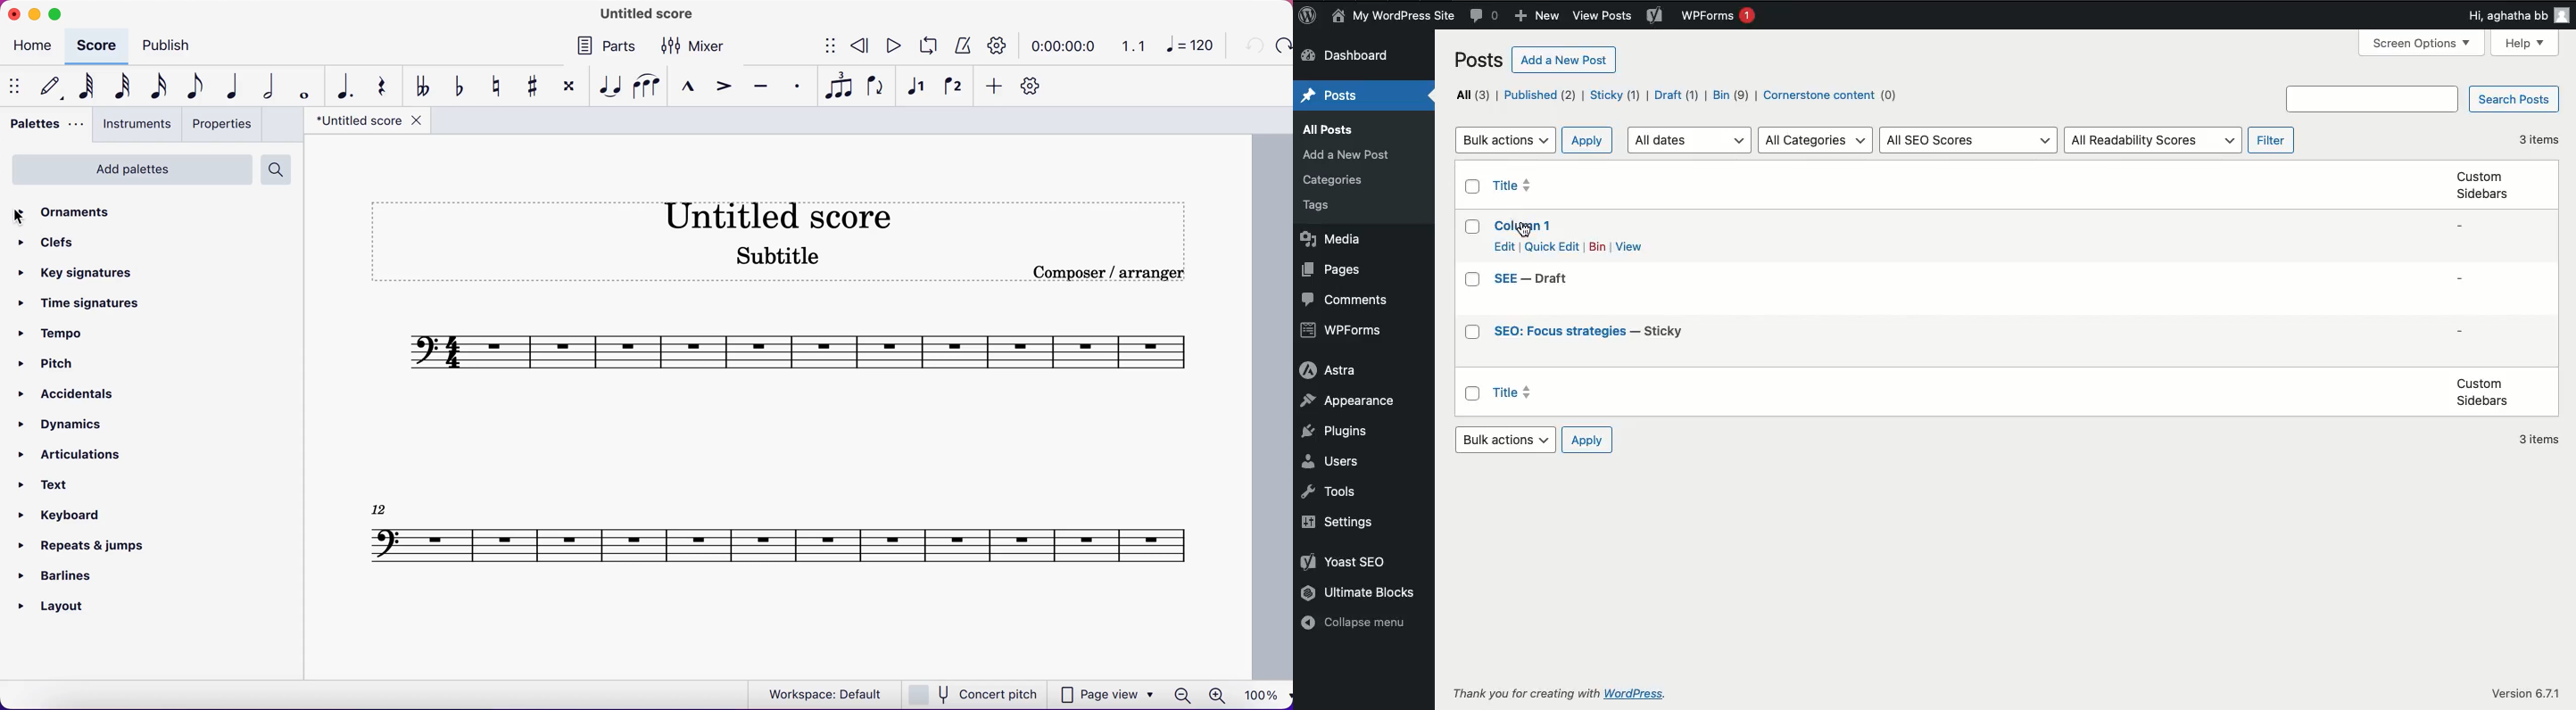 The height and width of the screenshot is (728, 2576). Describe the element at coordinates (779, 536) in the screenshot. I see `Score` at that location.